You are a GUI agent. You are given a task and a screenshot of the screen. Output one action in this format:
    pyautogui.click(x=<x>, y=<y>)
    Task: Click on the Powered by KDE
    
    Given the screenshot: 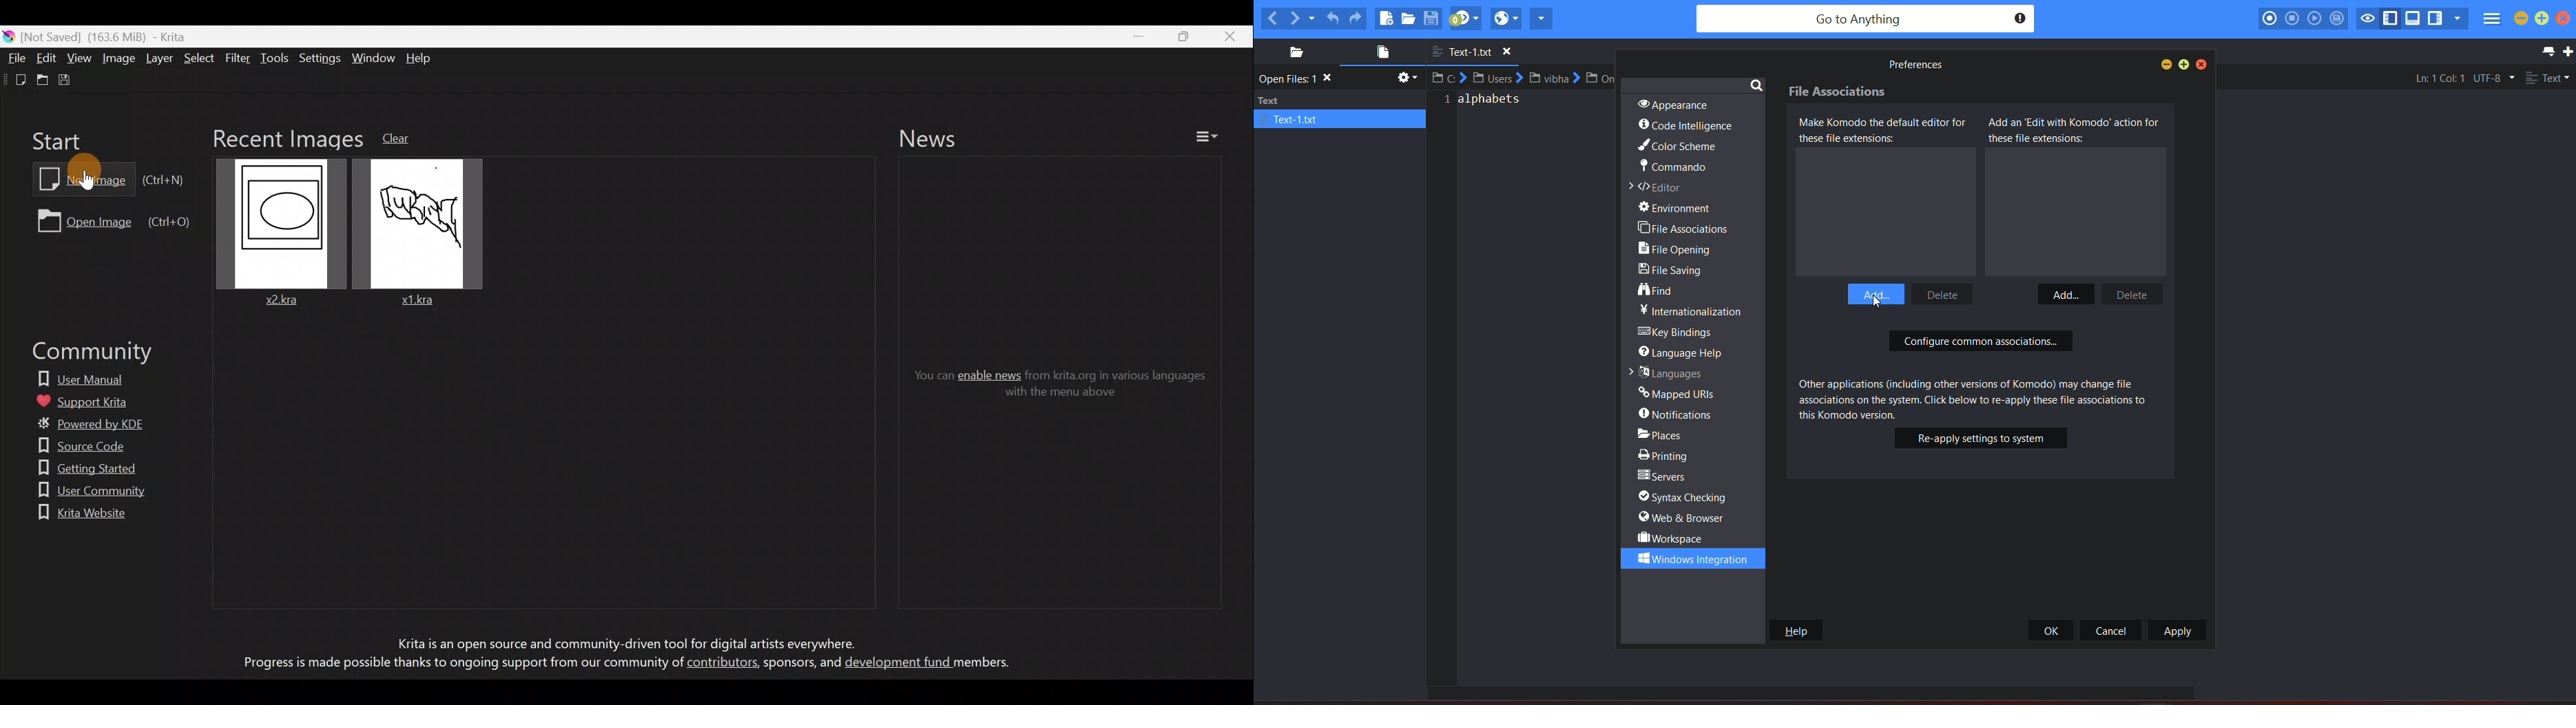 What is the action you would take?
    pyautogui.click(x=97, y=426)
    